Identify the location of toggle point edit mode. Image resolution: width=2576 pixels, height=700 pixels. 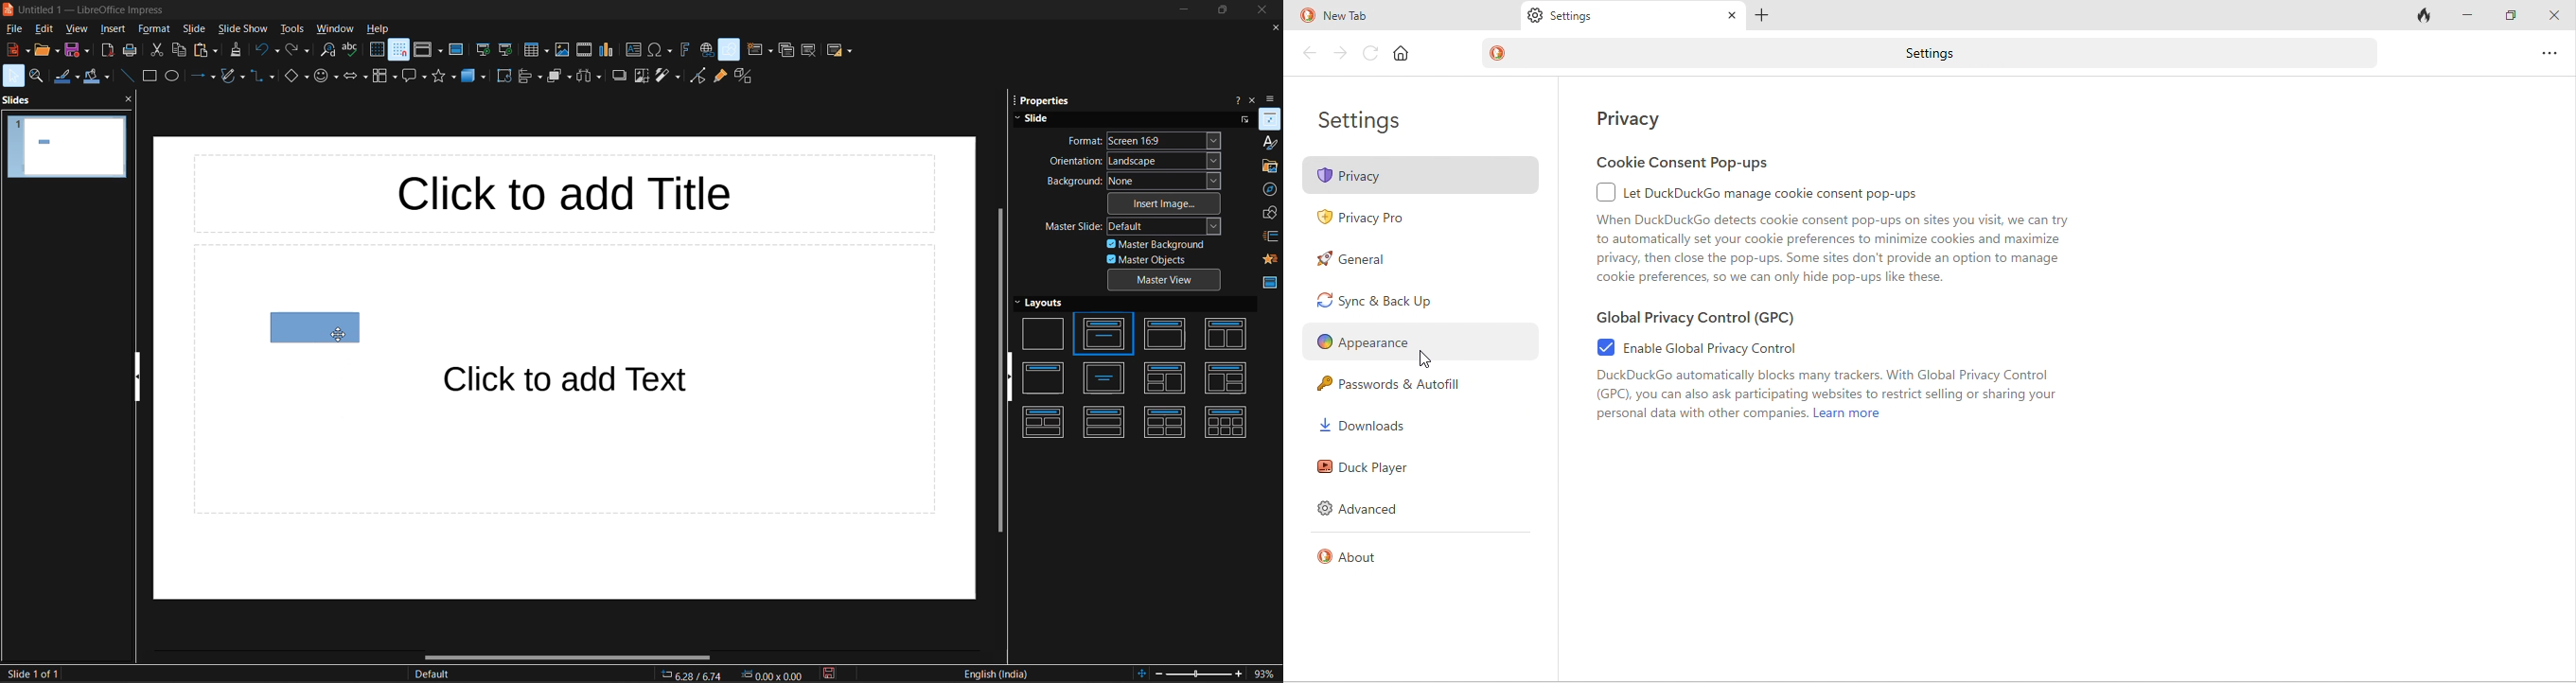
(696, 75).